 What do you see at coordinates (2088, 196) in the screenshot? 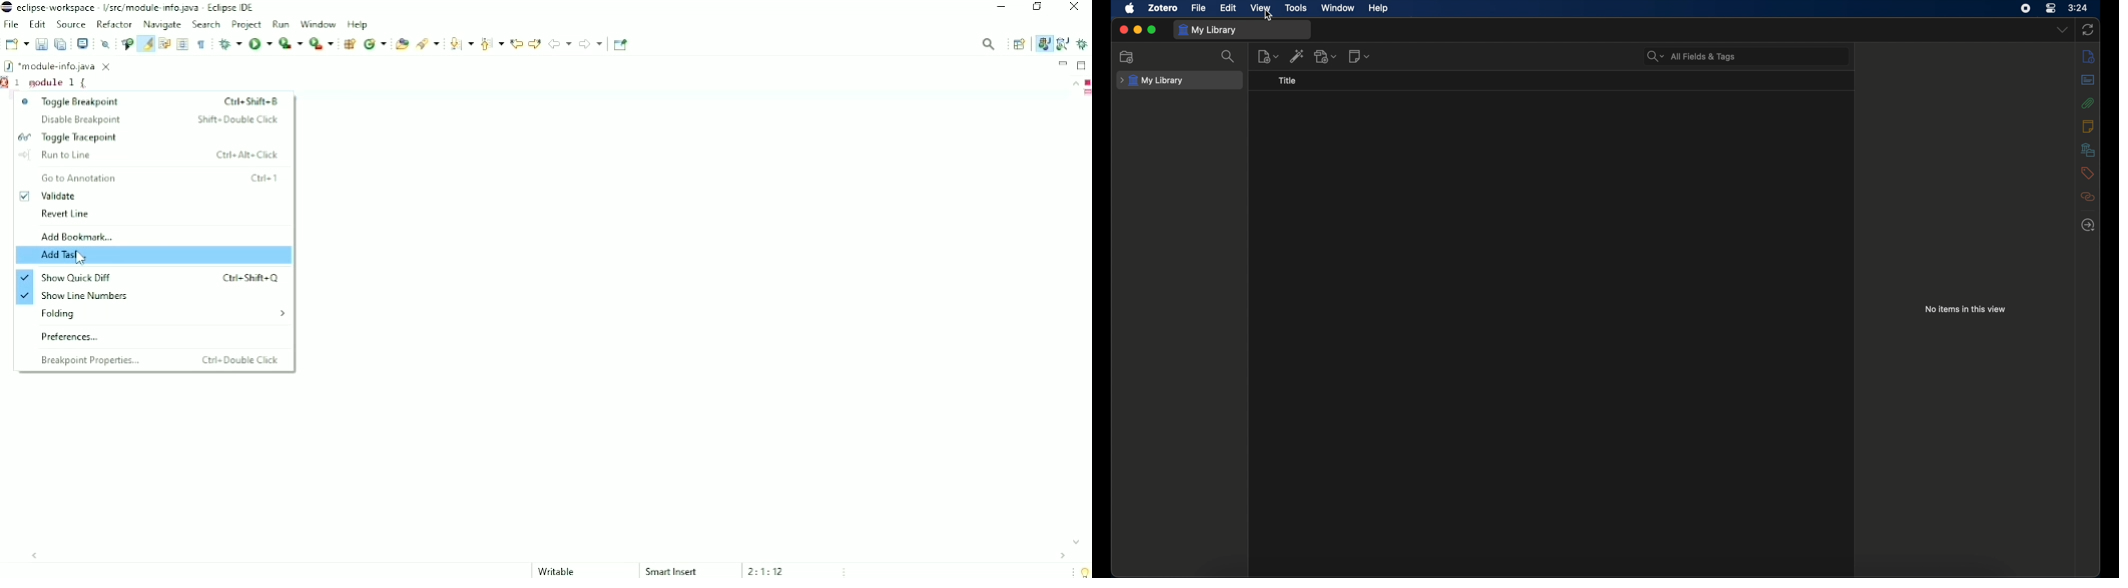
I see `related` at bounding box center [2088, 196].